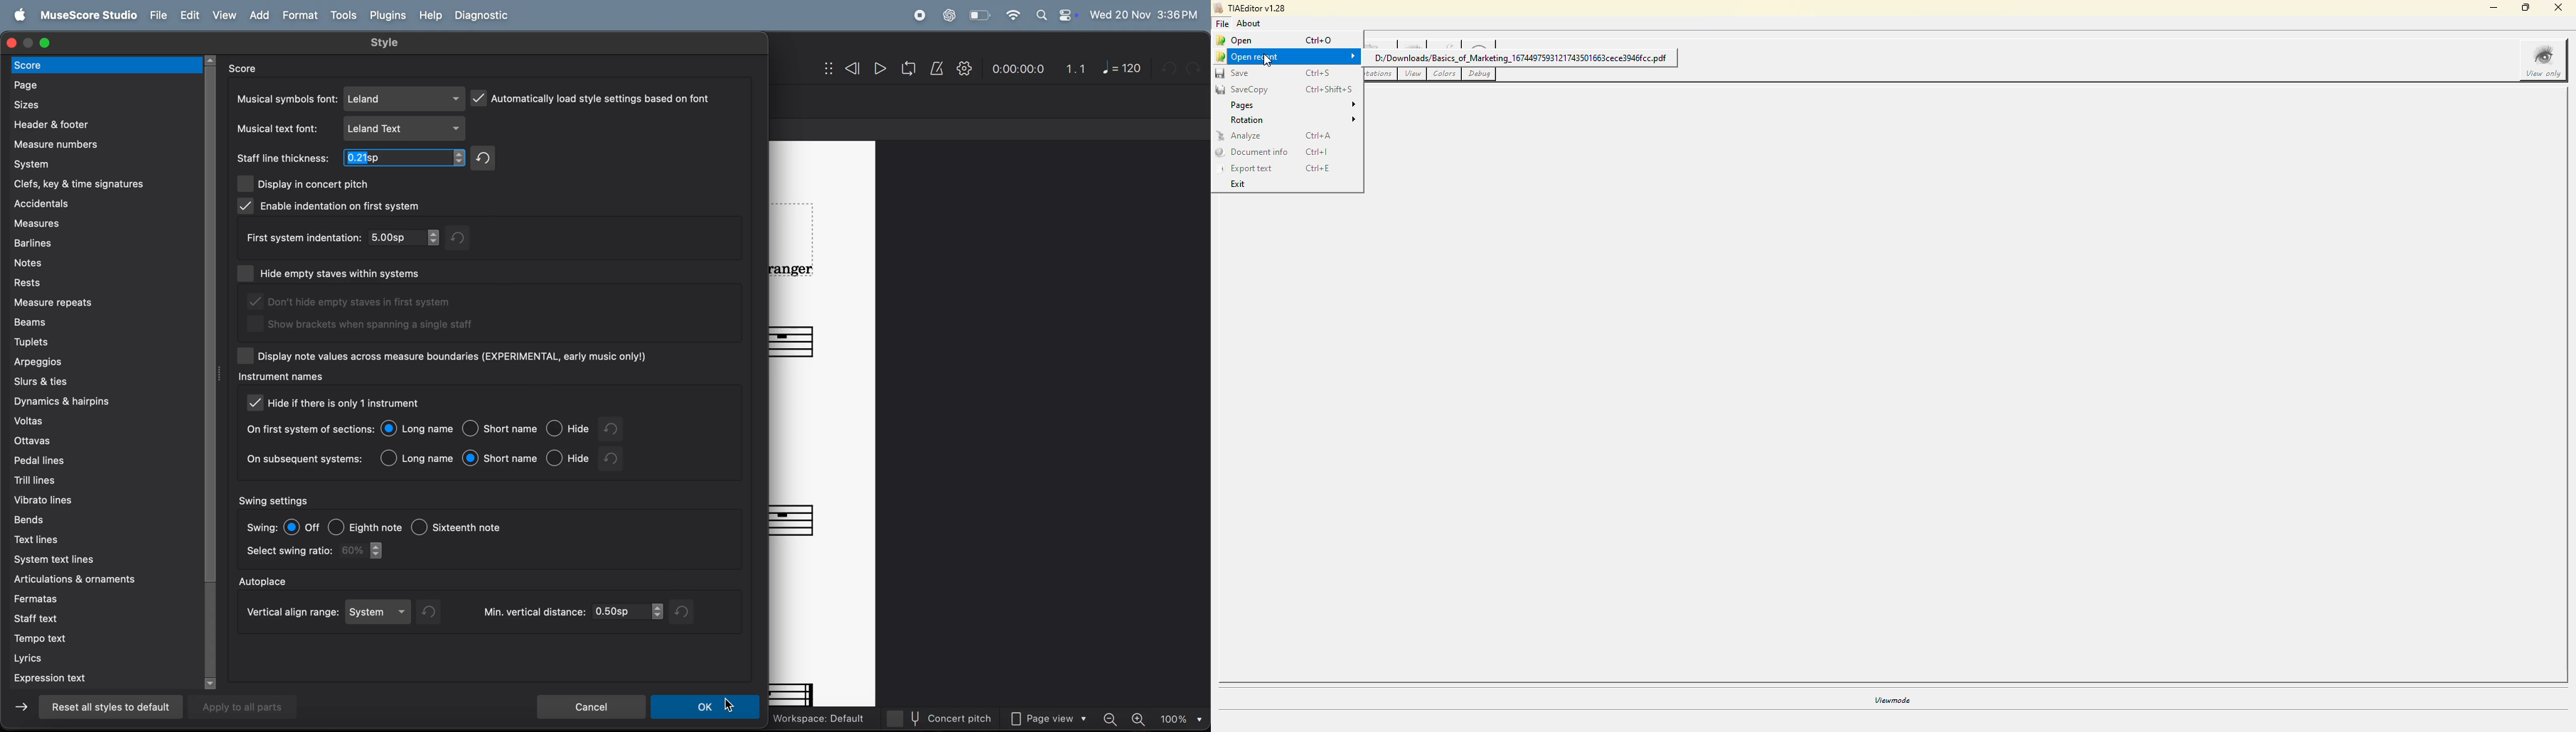 The image size is (2576, 756). What do you see at coordinates (571, 612) in the screenshot?
I see `min vertical distance` at bounding box center [571, 612].